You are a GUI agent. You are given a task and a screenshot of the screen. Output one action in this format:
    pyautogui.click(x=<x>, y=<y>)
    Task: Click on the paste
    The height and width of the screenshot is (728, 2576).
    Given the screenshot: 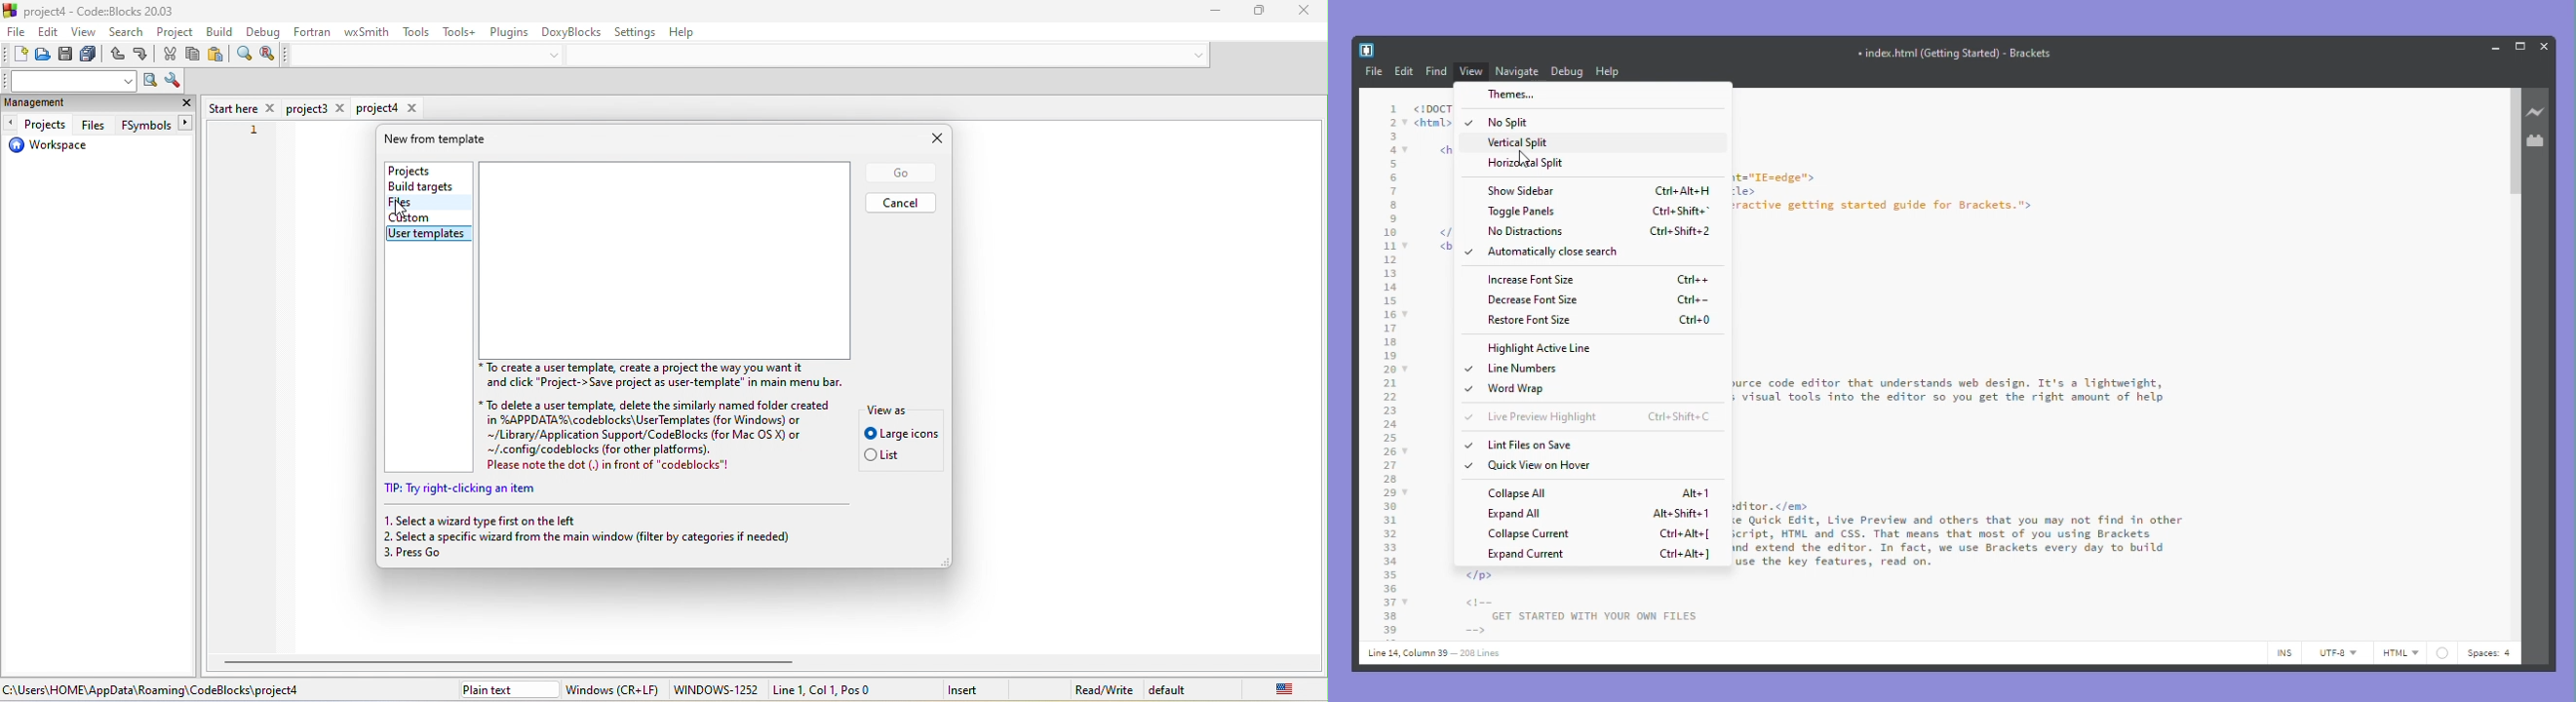 What is the action you would take?
    pyautogui.click(x=217, y=56)
    